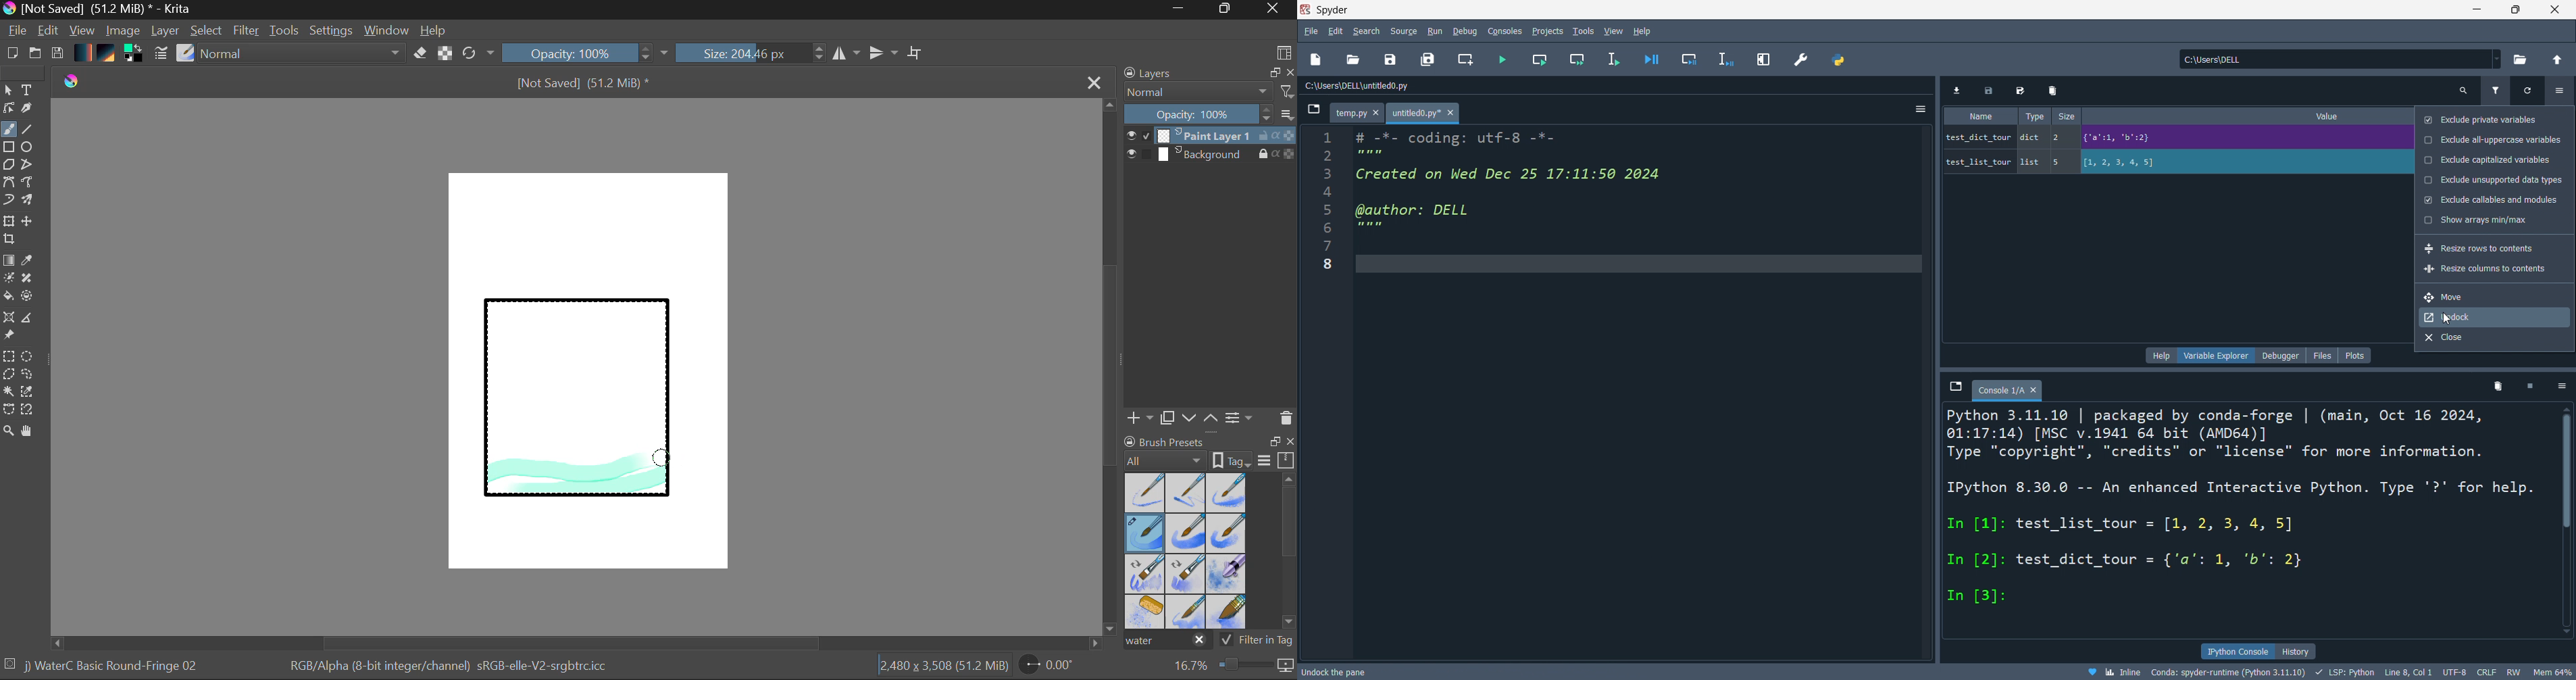  I want to click on inline, so click(2113, 671).